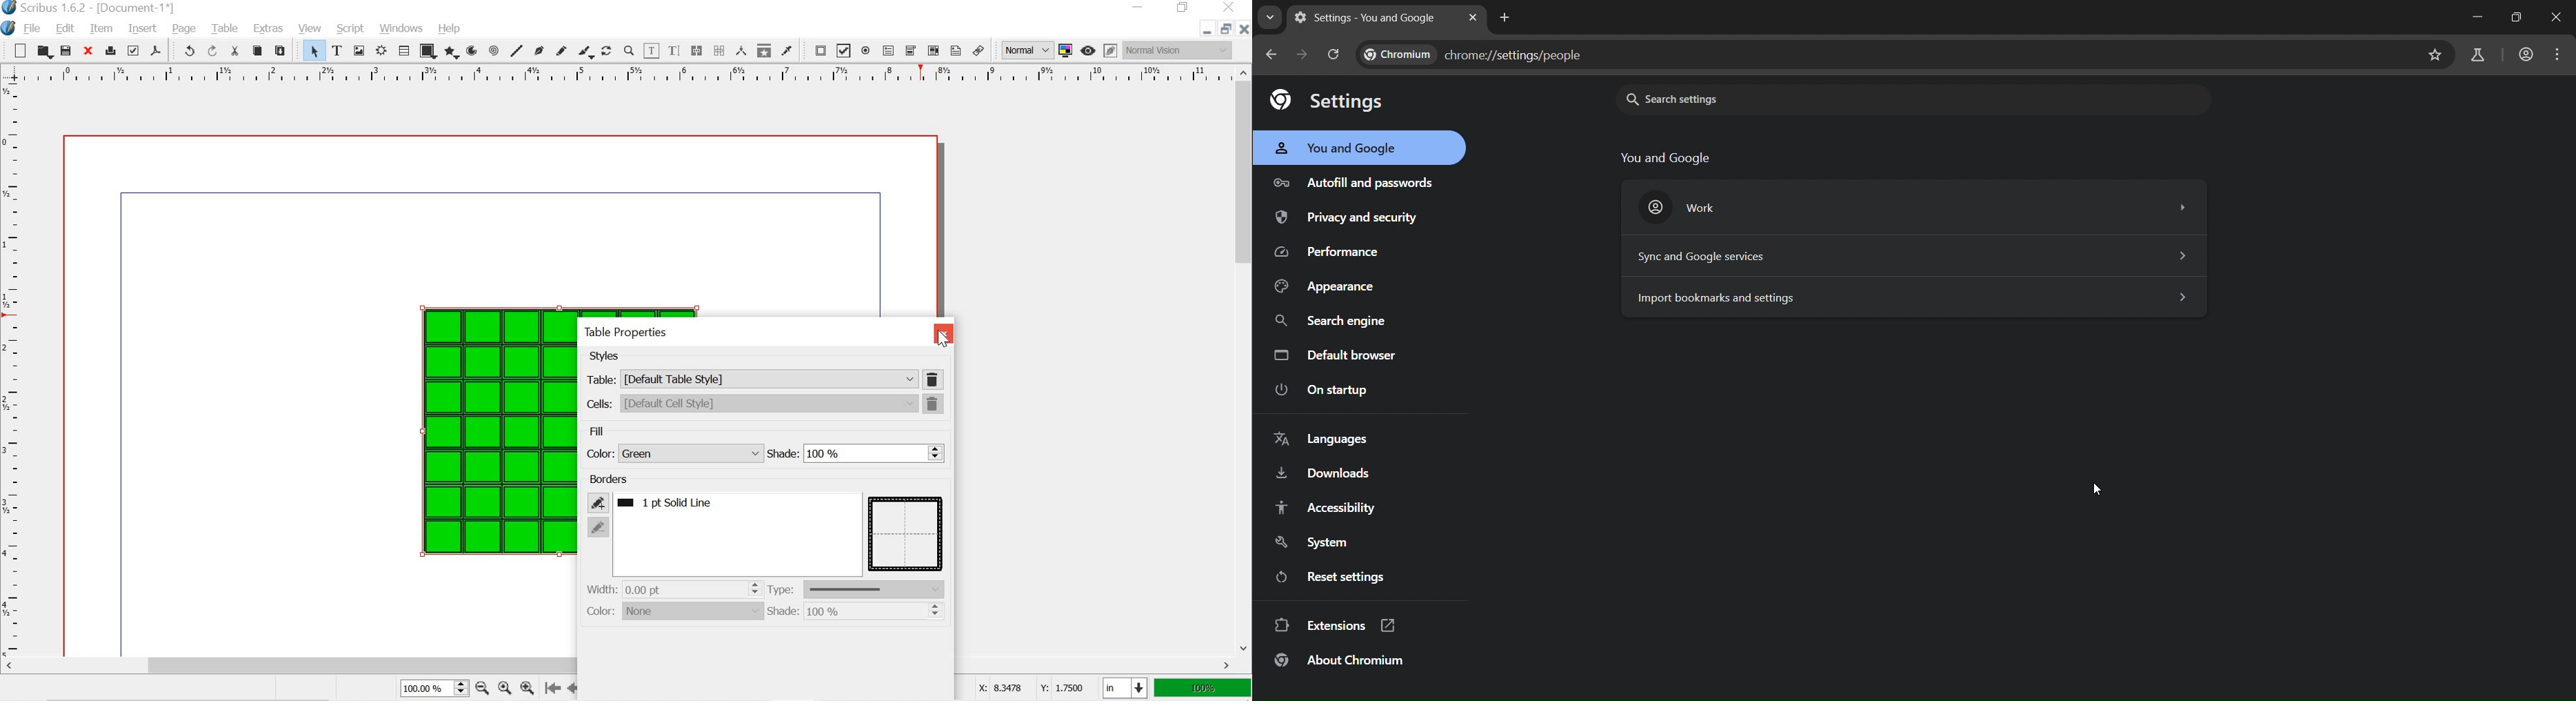 Image resolution: width=2576 pixels, height=728 pixels. I want to click on eye dropper, so click(787, 50).